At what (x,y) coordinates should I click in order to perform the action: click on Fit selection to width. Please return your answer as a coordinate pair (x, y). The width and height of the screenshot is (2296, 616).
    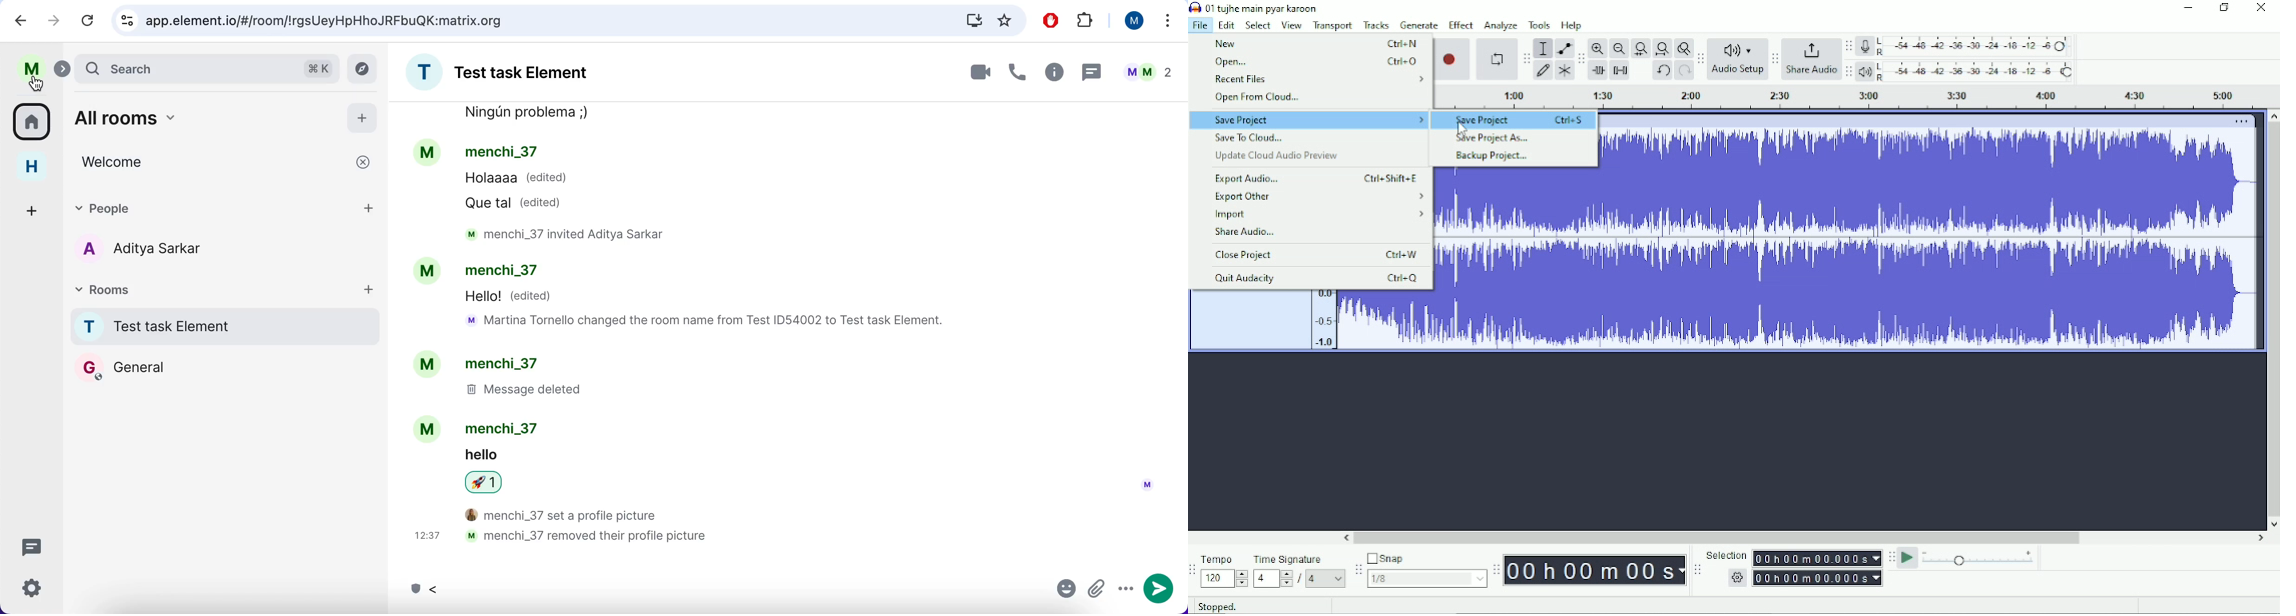
    Looking at the image, I should click on (1641, 47).